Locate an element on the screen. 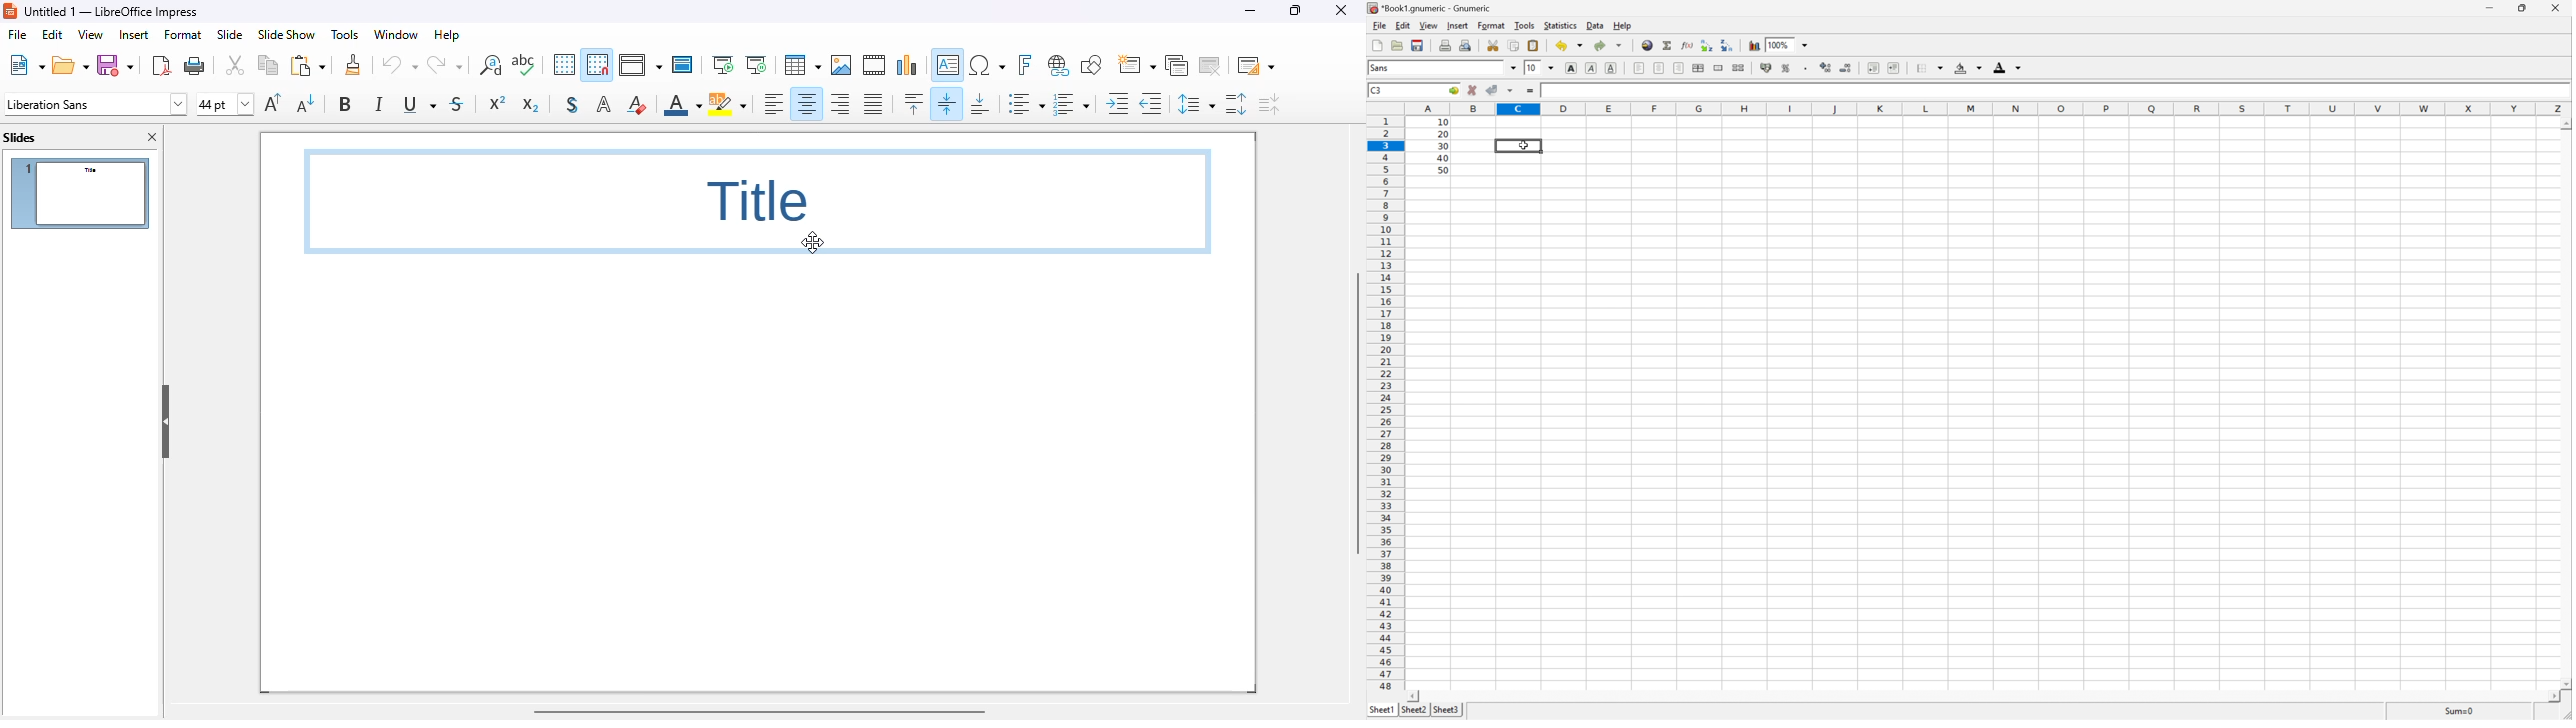 The height and width of the screenshot is (728, 2576). 30 is located at coordinates (1443, 146).